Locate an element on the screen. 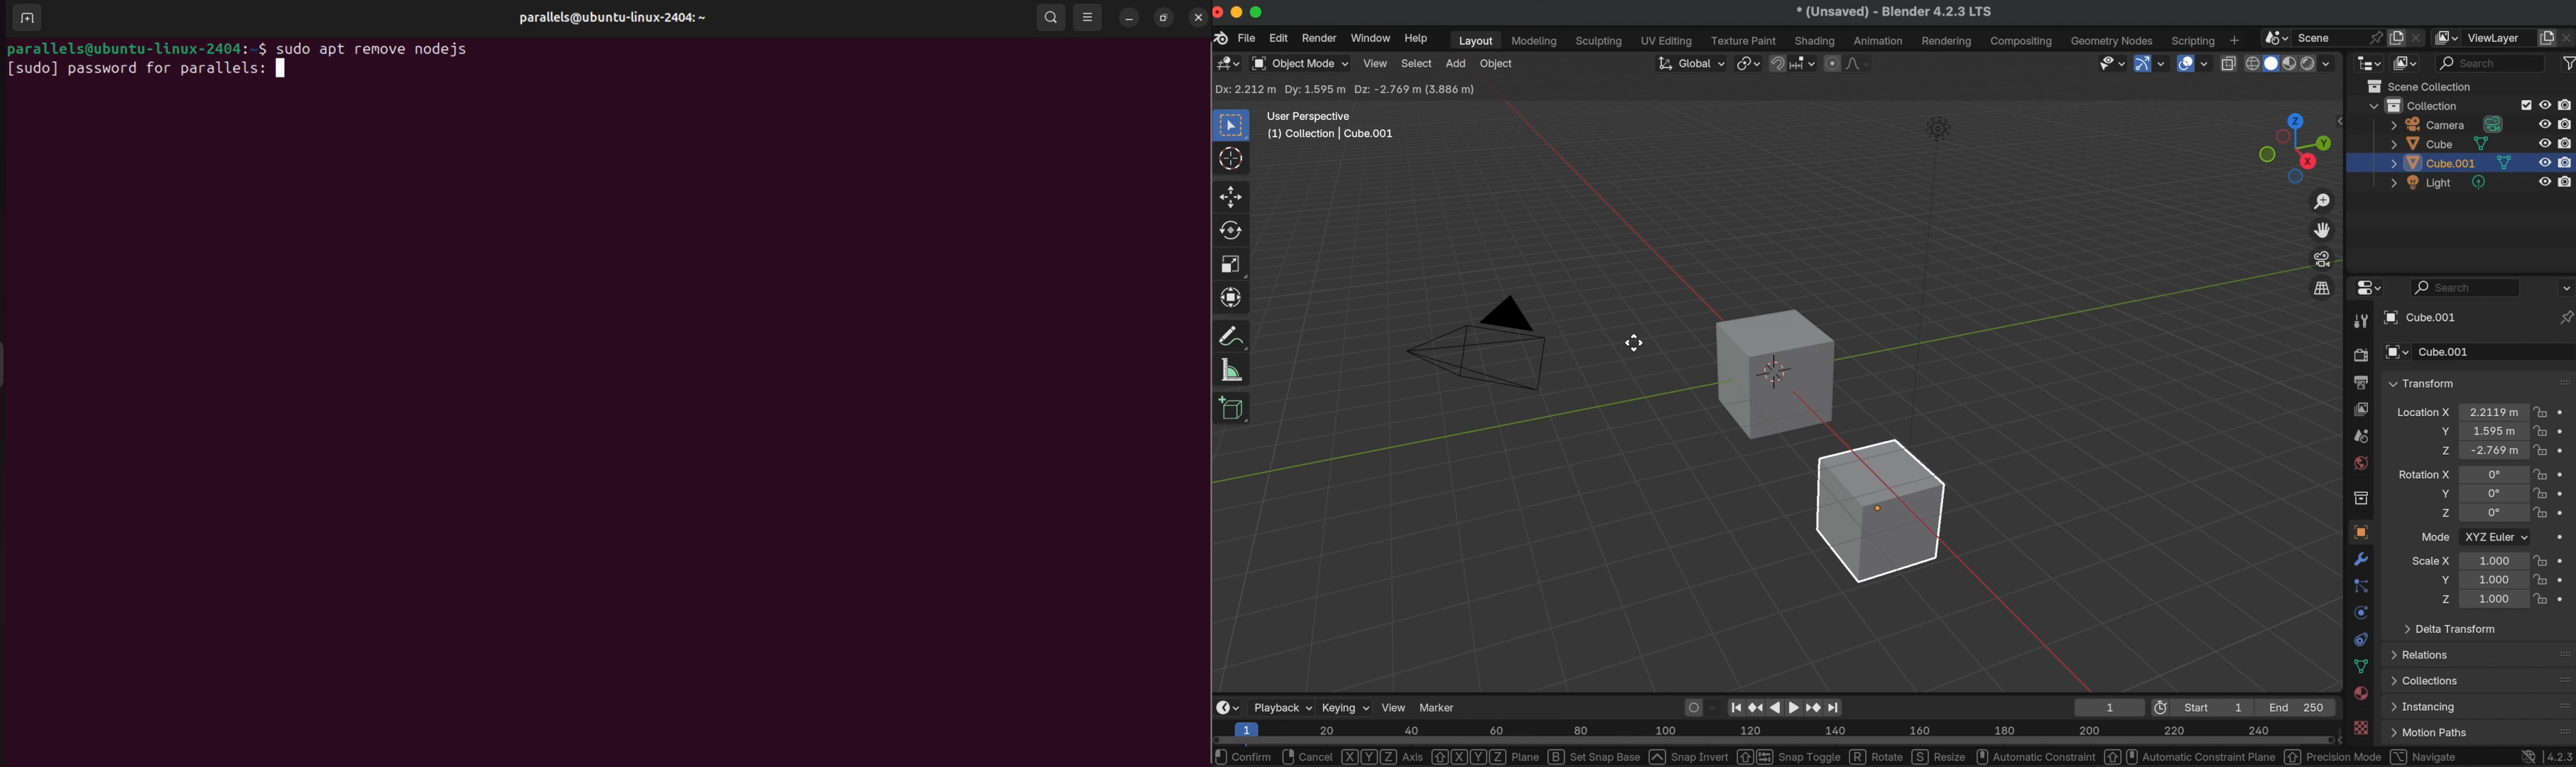 This screenshot has height=784, width=2576. cube.001 is located at coordinates (2421, 318).